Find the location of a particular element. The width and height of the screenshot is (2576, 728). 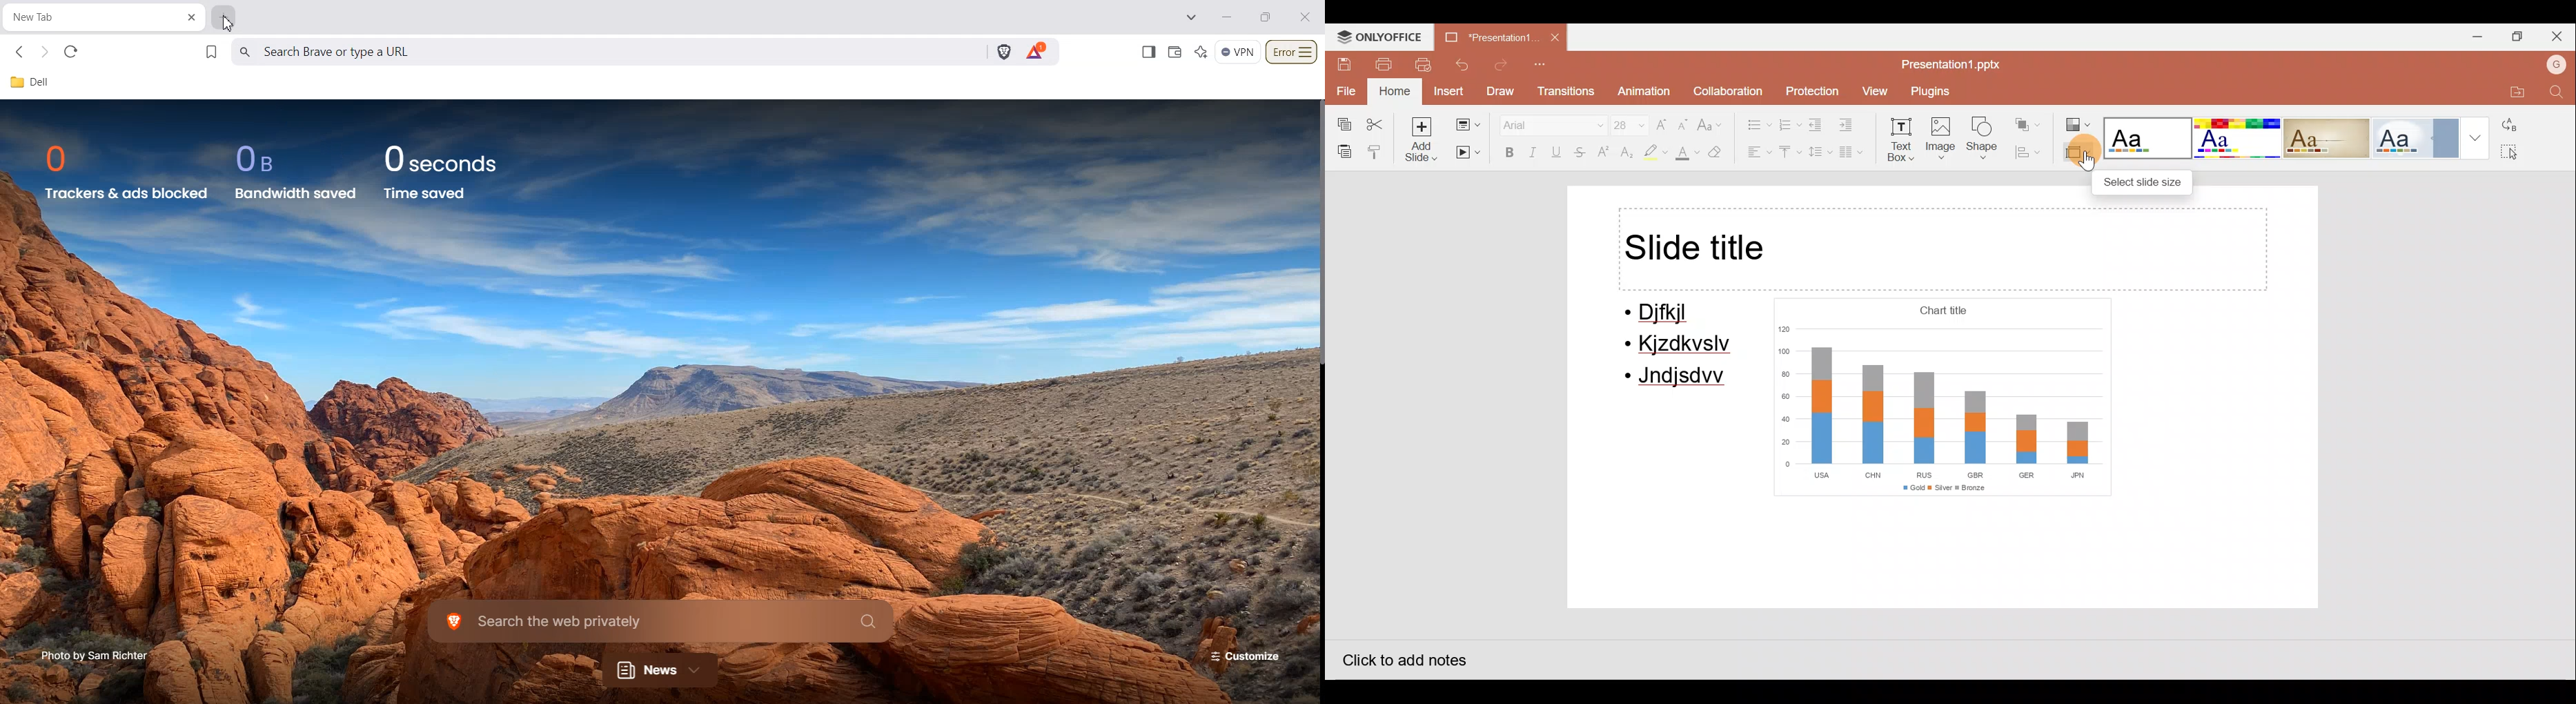

Cursor on Select slide size is located at coordinates (2080, 160).